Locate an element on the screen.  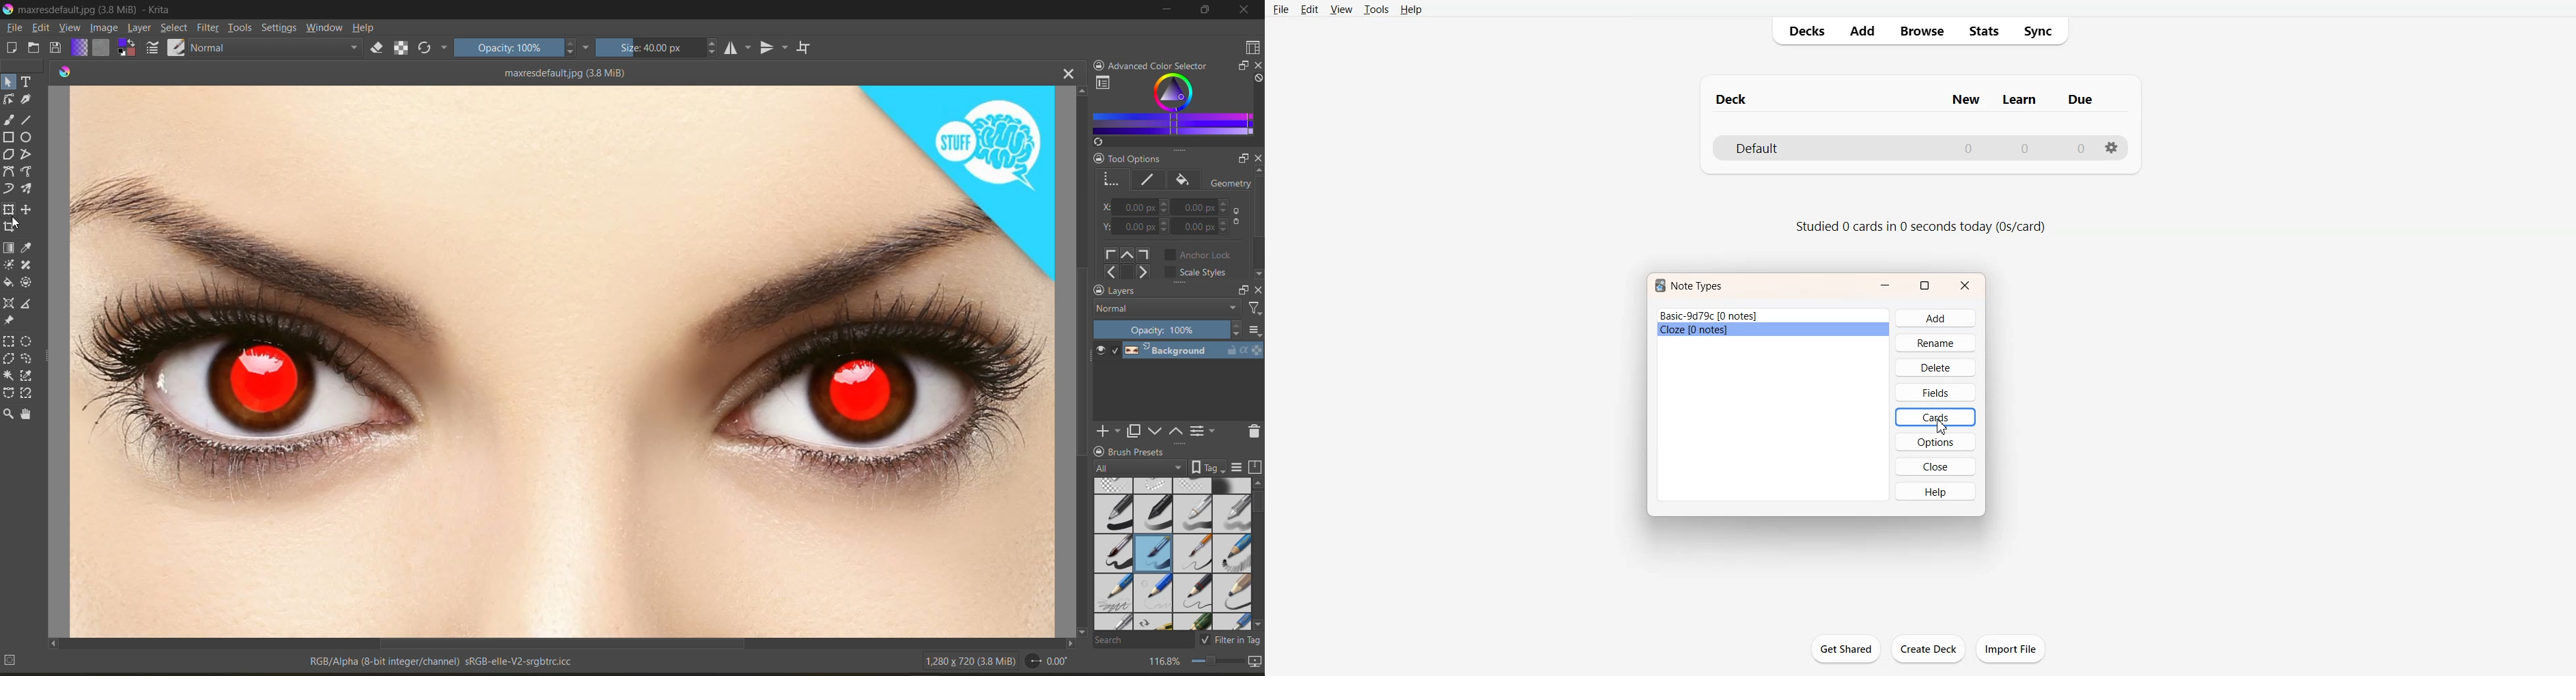
Delete is located at coordinates (1935, 367).